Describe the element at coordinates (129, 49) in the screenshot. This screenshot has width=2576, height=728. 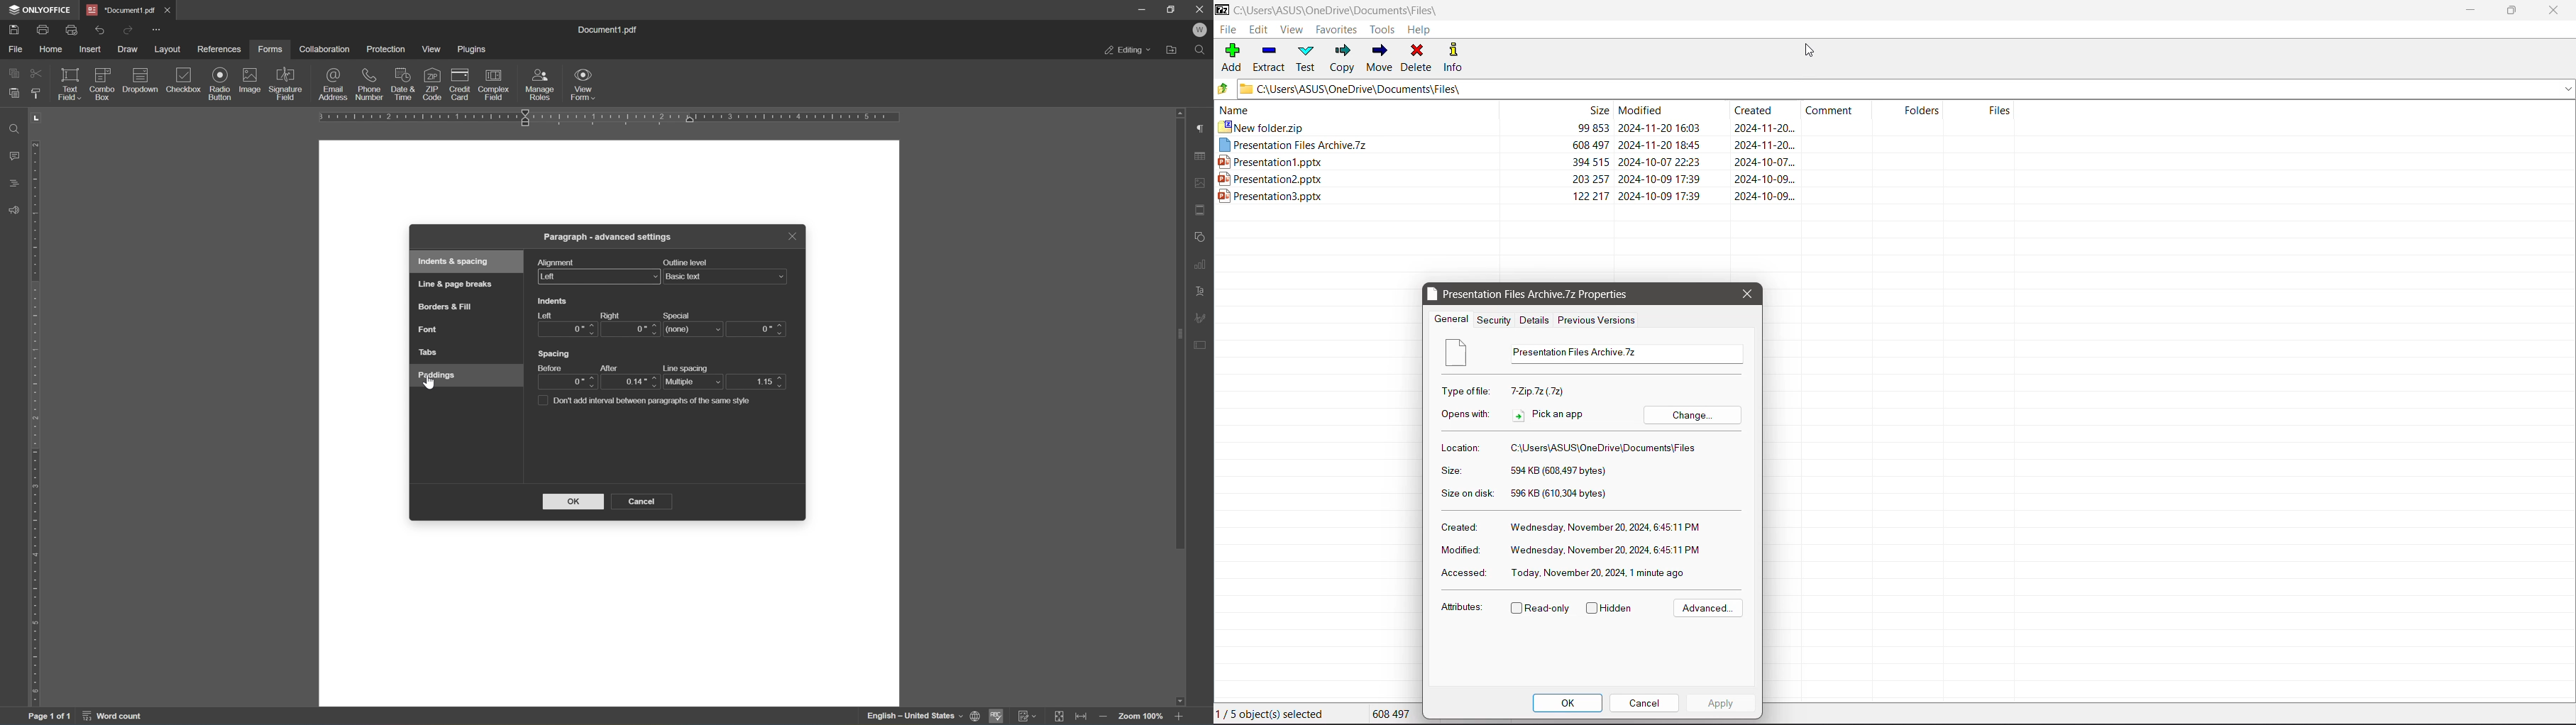
I see `draw` at that location.